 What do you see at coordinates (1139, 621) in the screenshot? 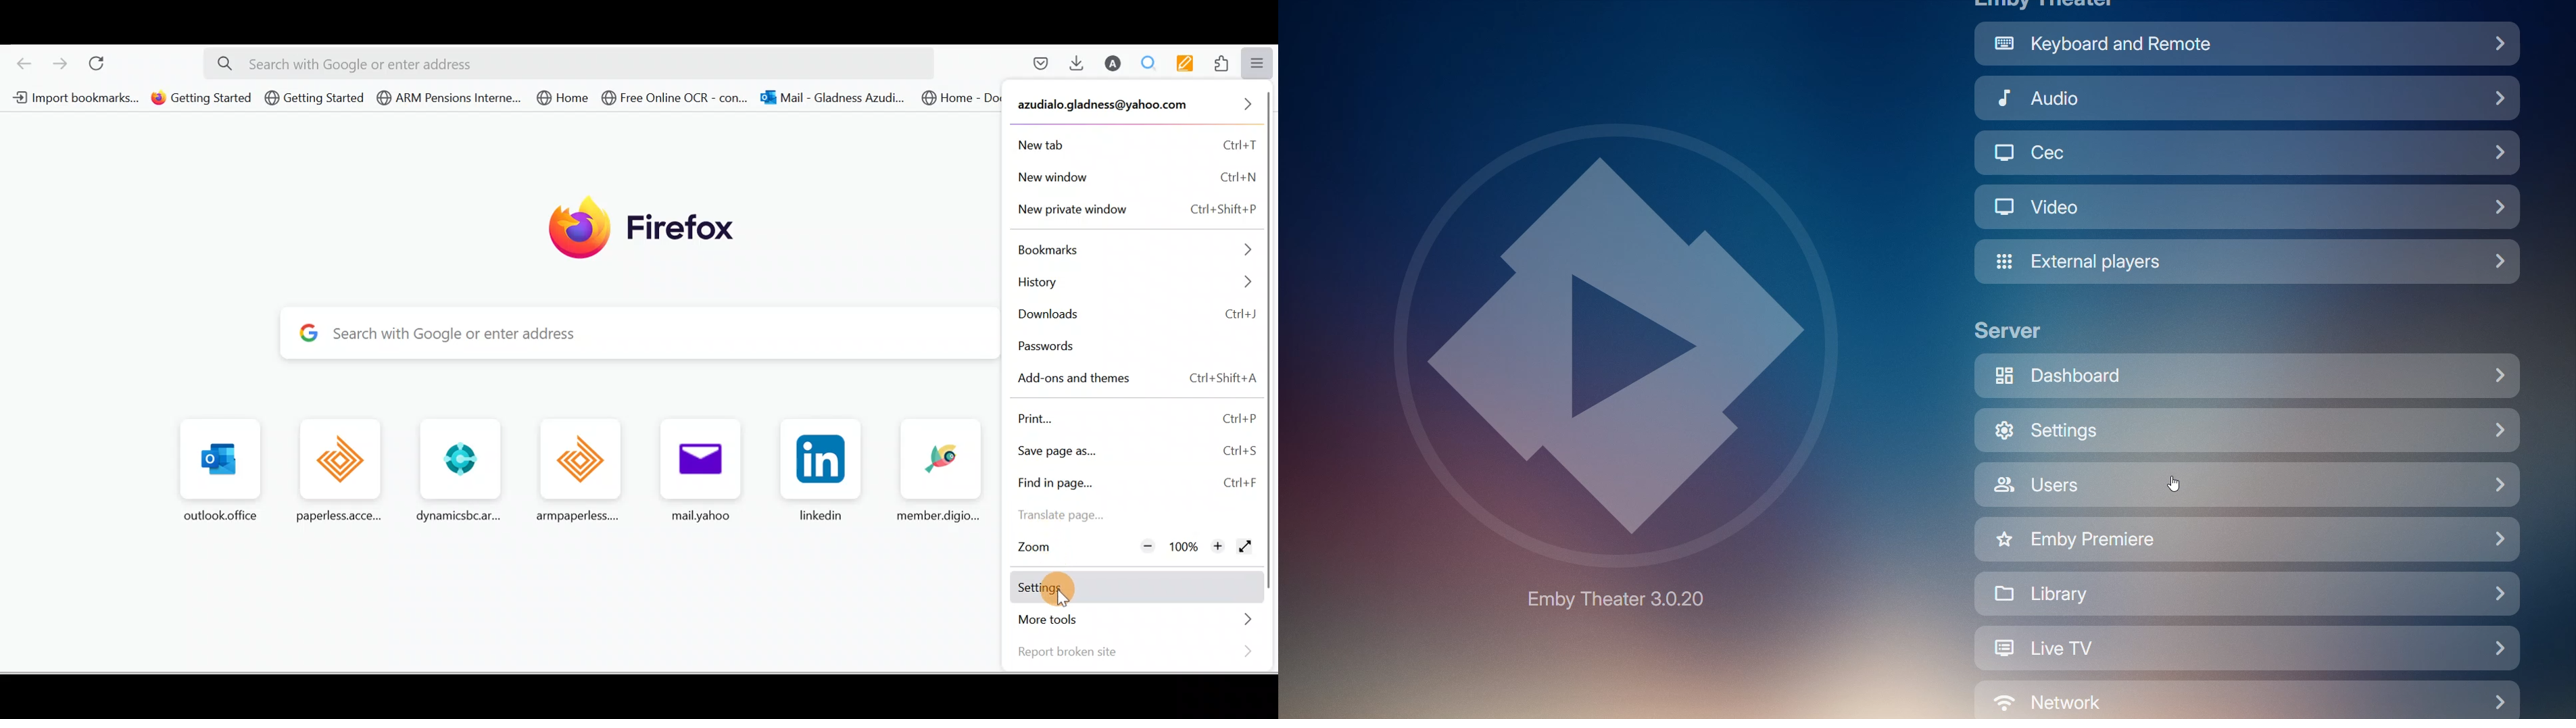
I see `More tools` at bounding box center [1139, 621].